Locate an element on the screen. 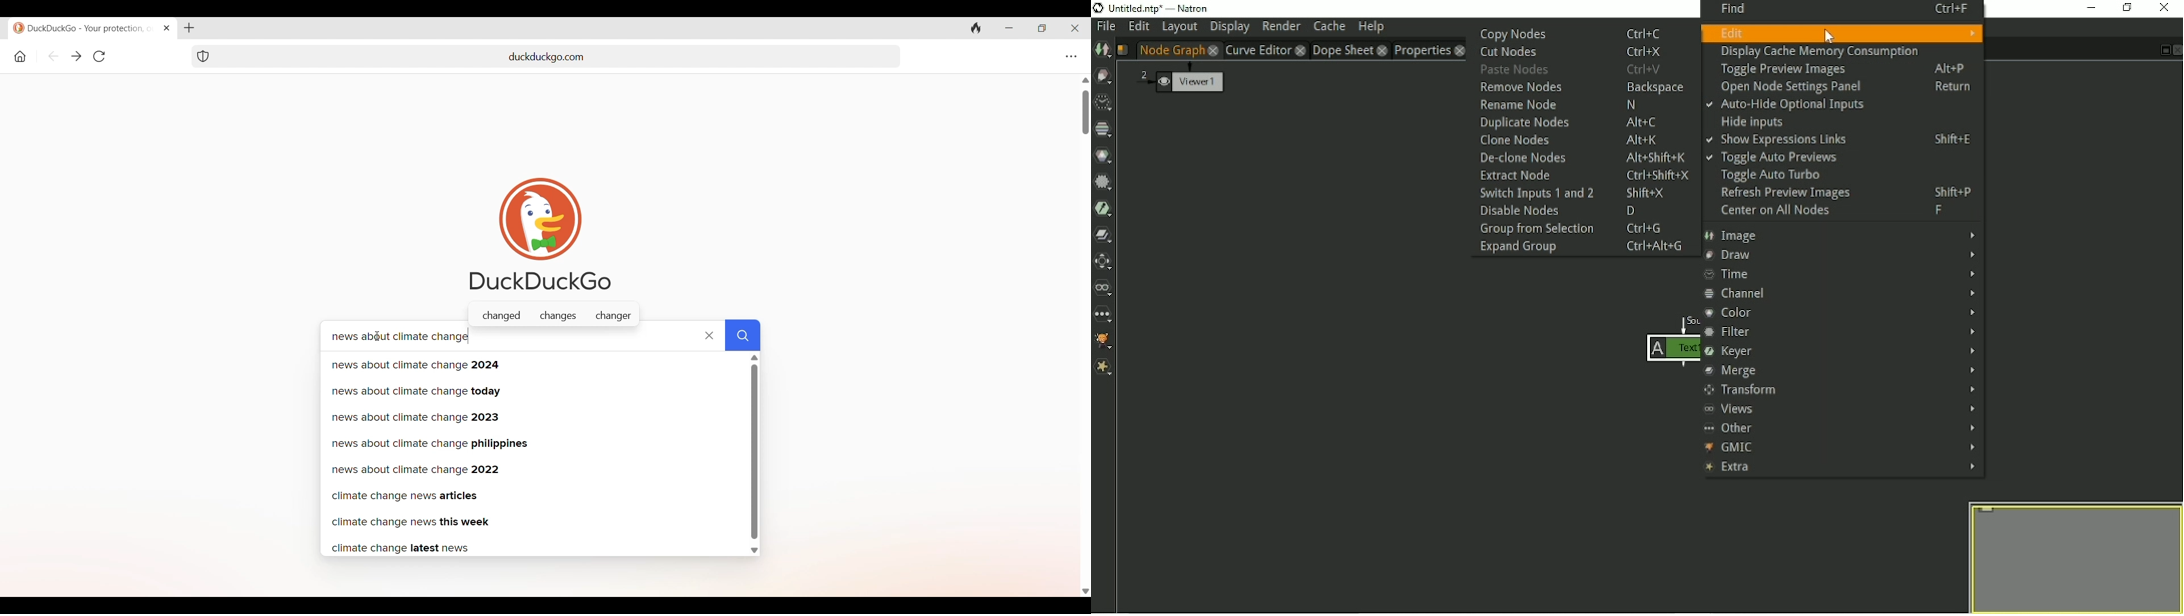 This screenshot has width=2184, height=616. Scroll down  is located at coordinates (1085, 592).